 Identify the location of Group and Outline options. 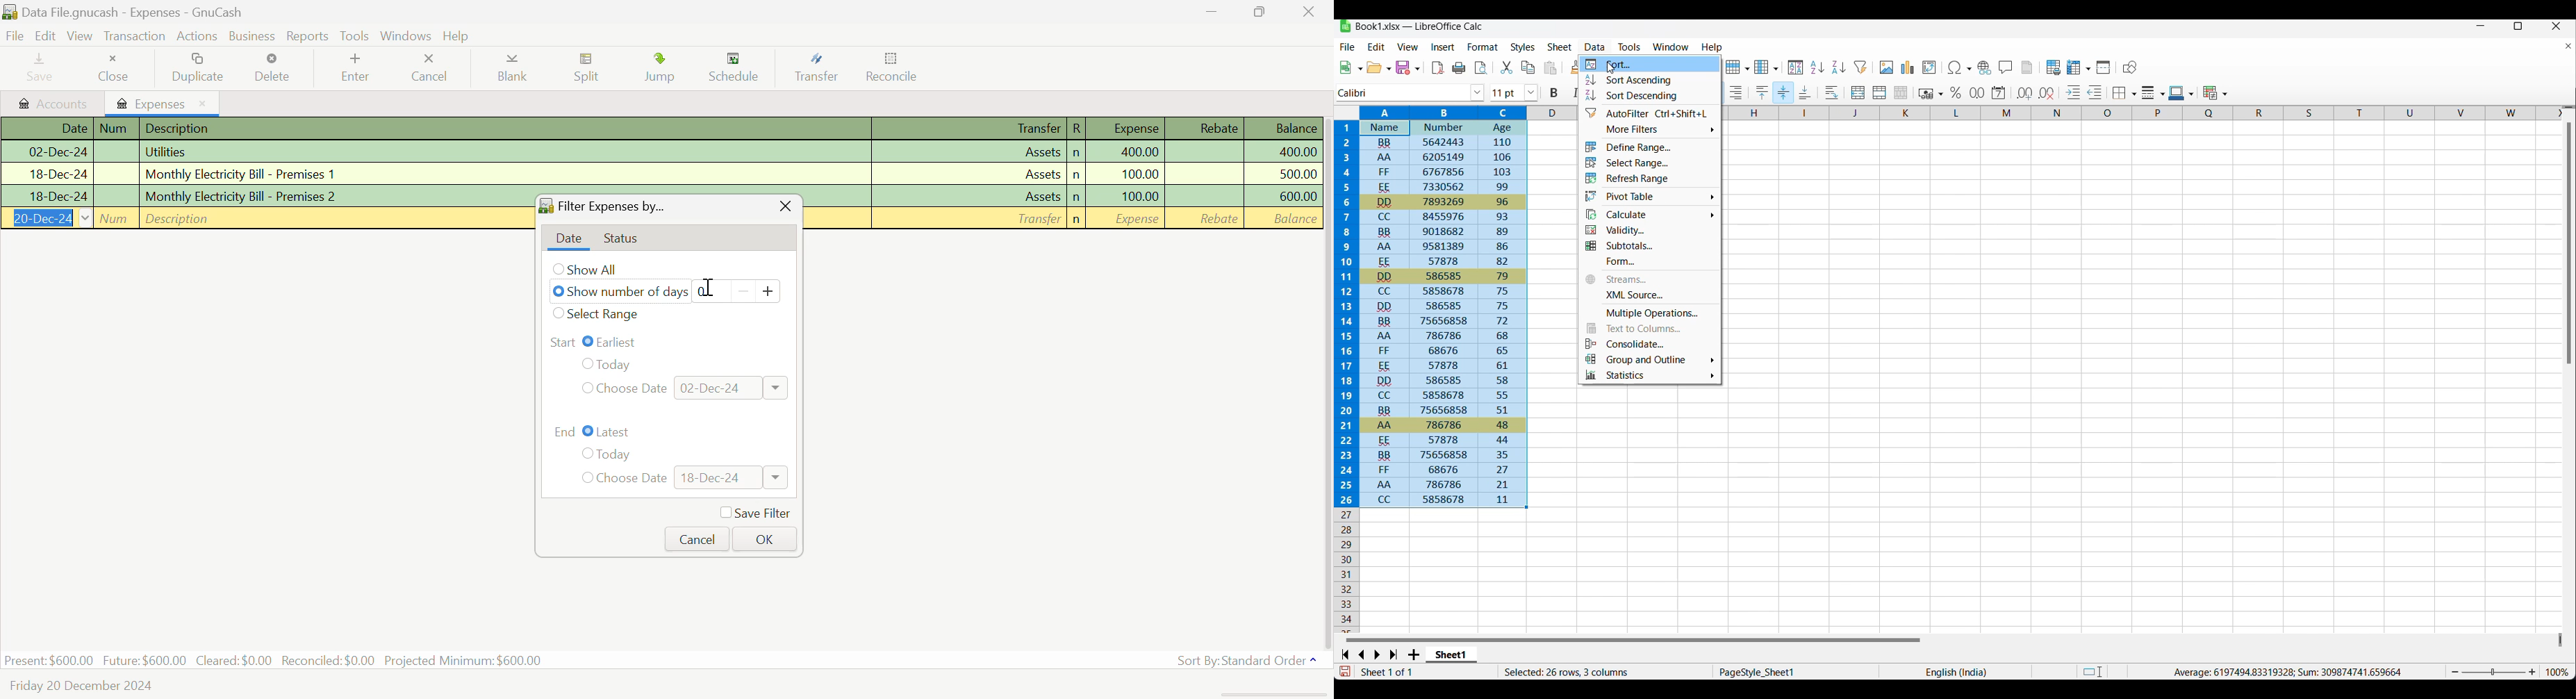
(1649, 359).